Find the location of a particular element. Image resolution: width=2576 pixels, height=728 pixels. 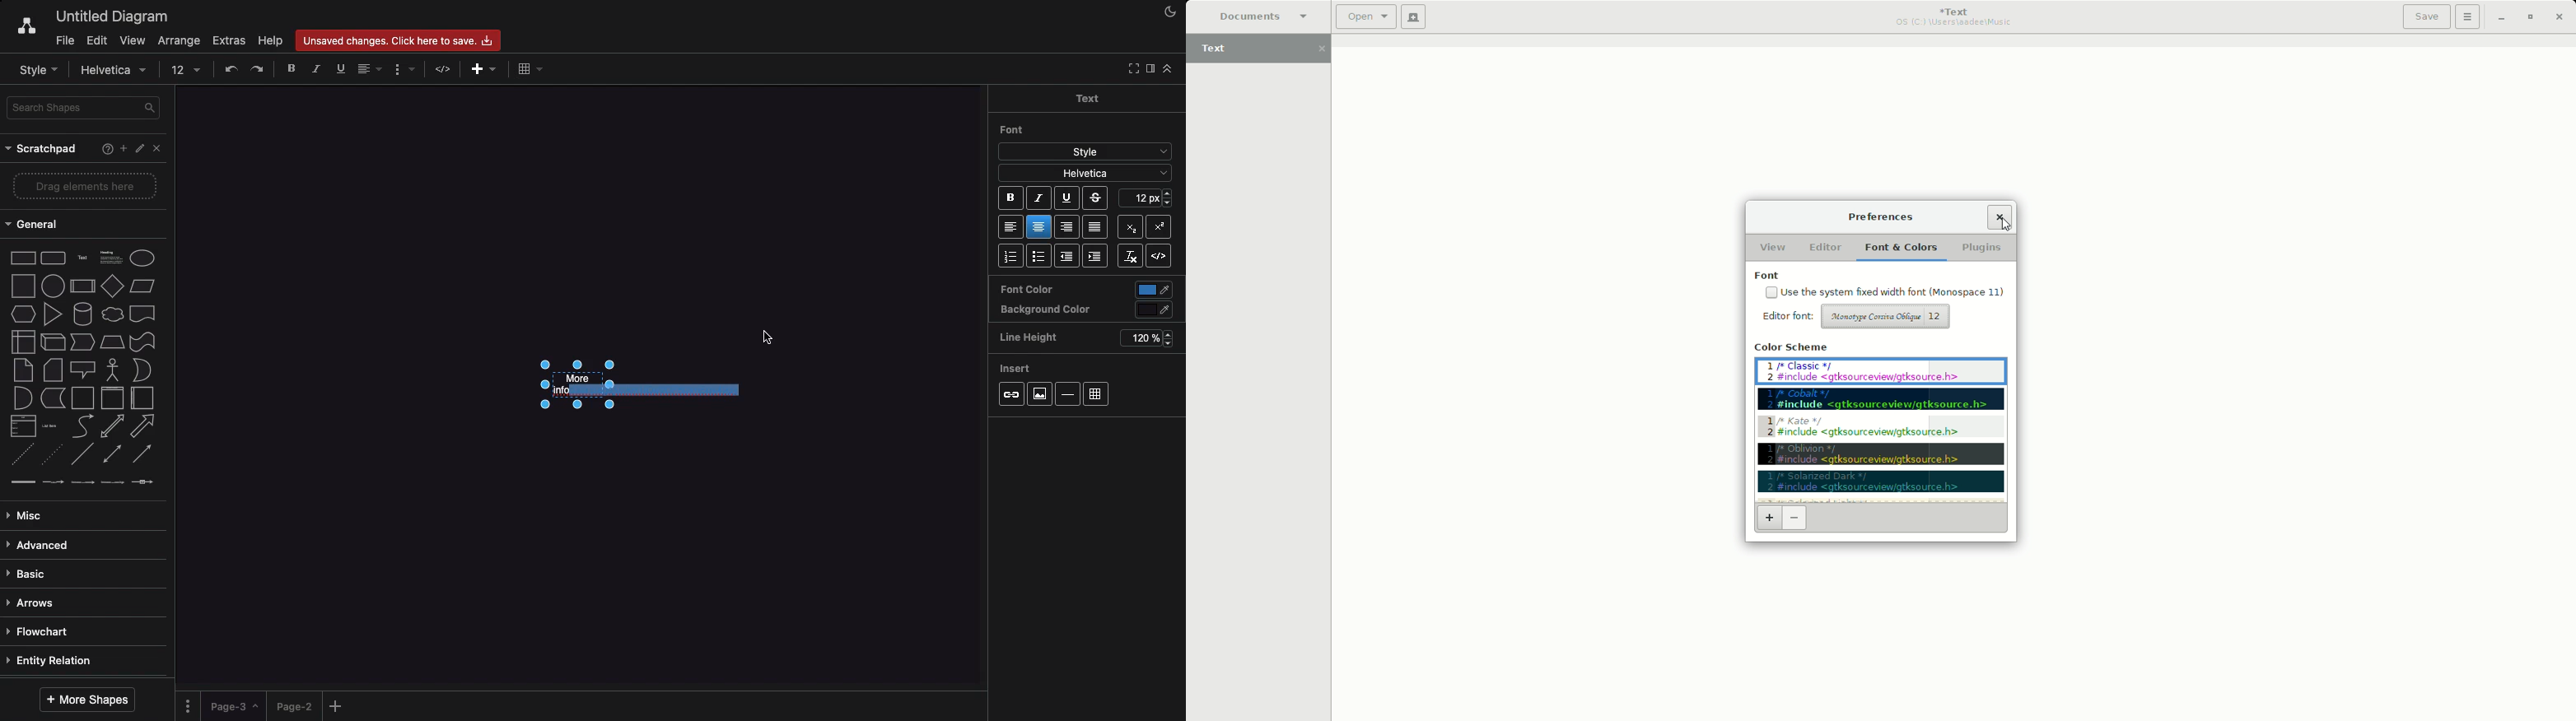

Restore is located at coordinates (2529, 17).